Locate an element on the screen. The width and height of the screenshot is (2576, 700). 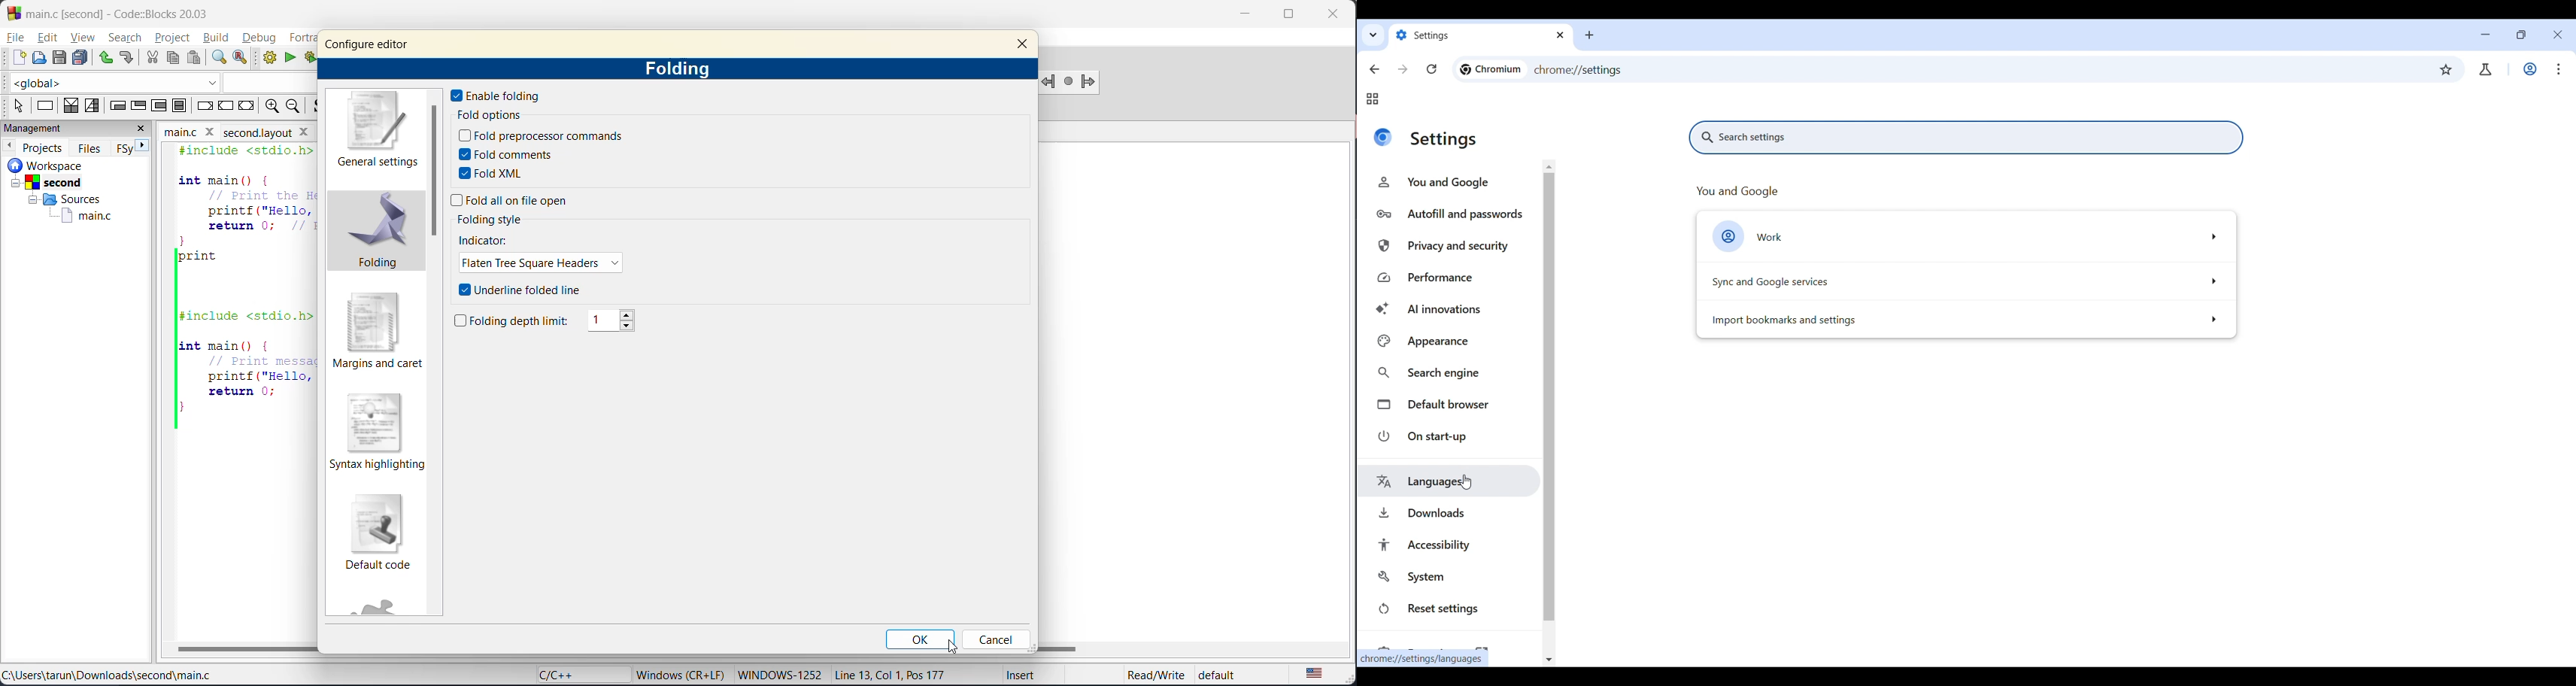
decision is located at coordinates (71, 106).